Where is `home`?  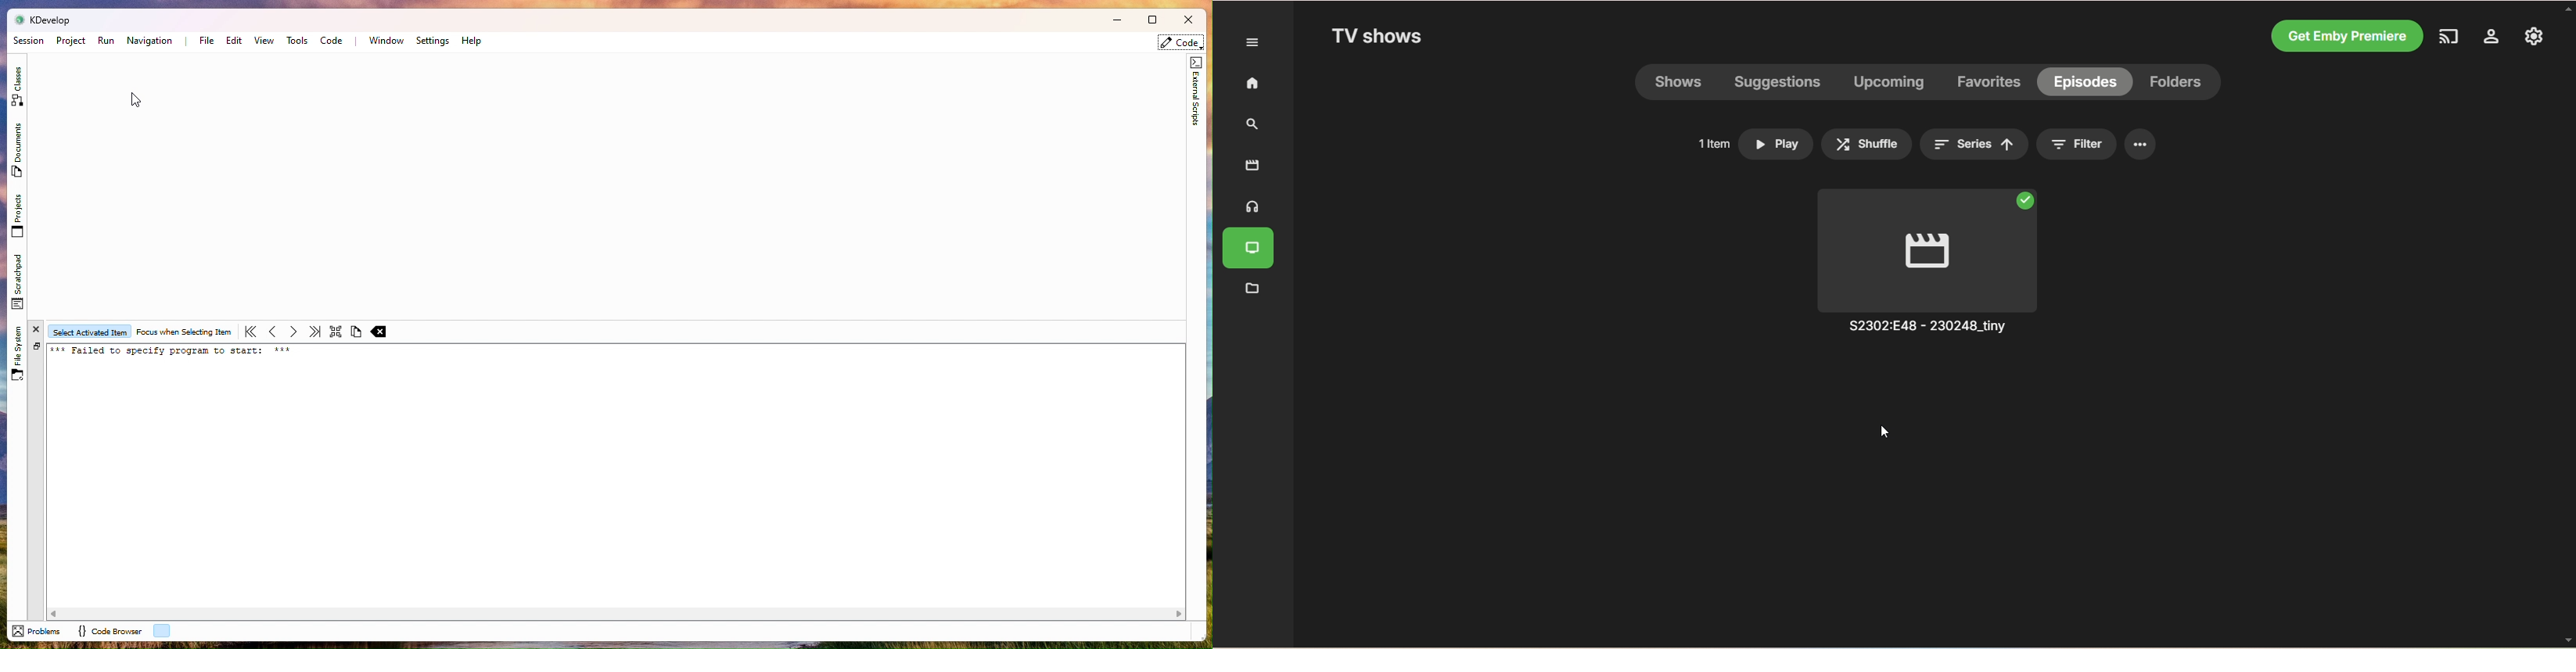
home is located at coordinates (1246, 84).